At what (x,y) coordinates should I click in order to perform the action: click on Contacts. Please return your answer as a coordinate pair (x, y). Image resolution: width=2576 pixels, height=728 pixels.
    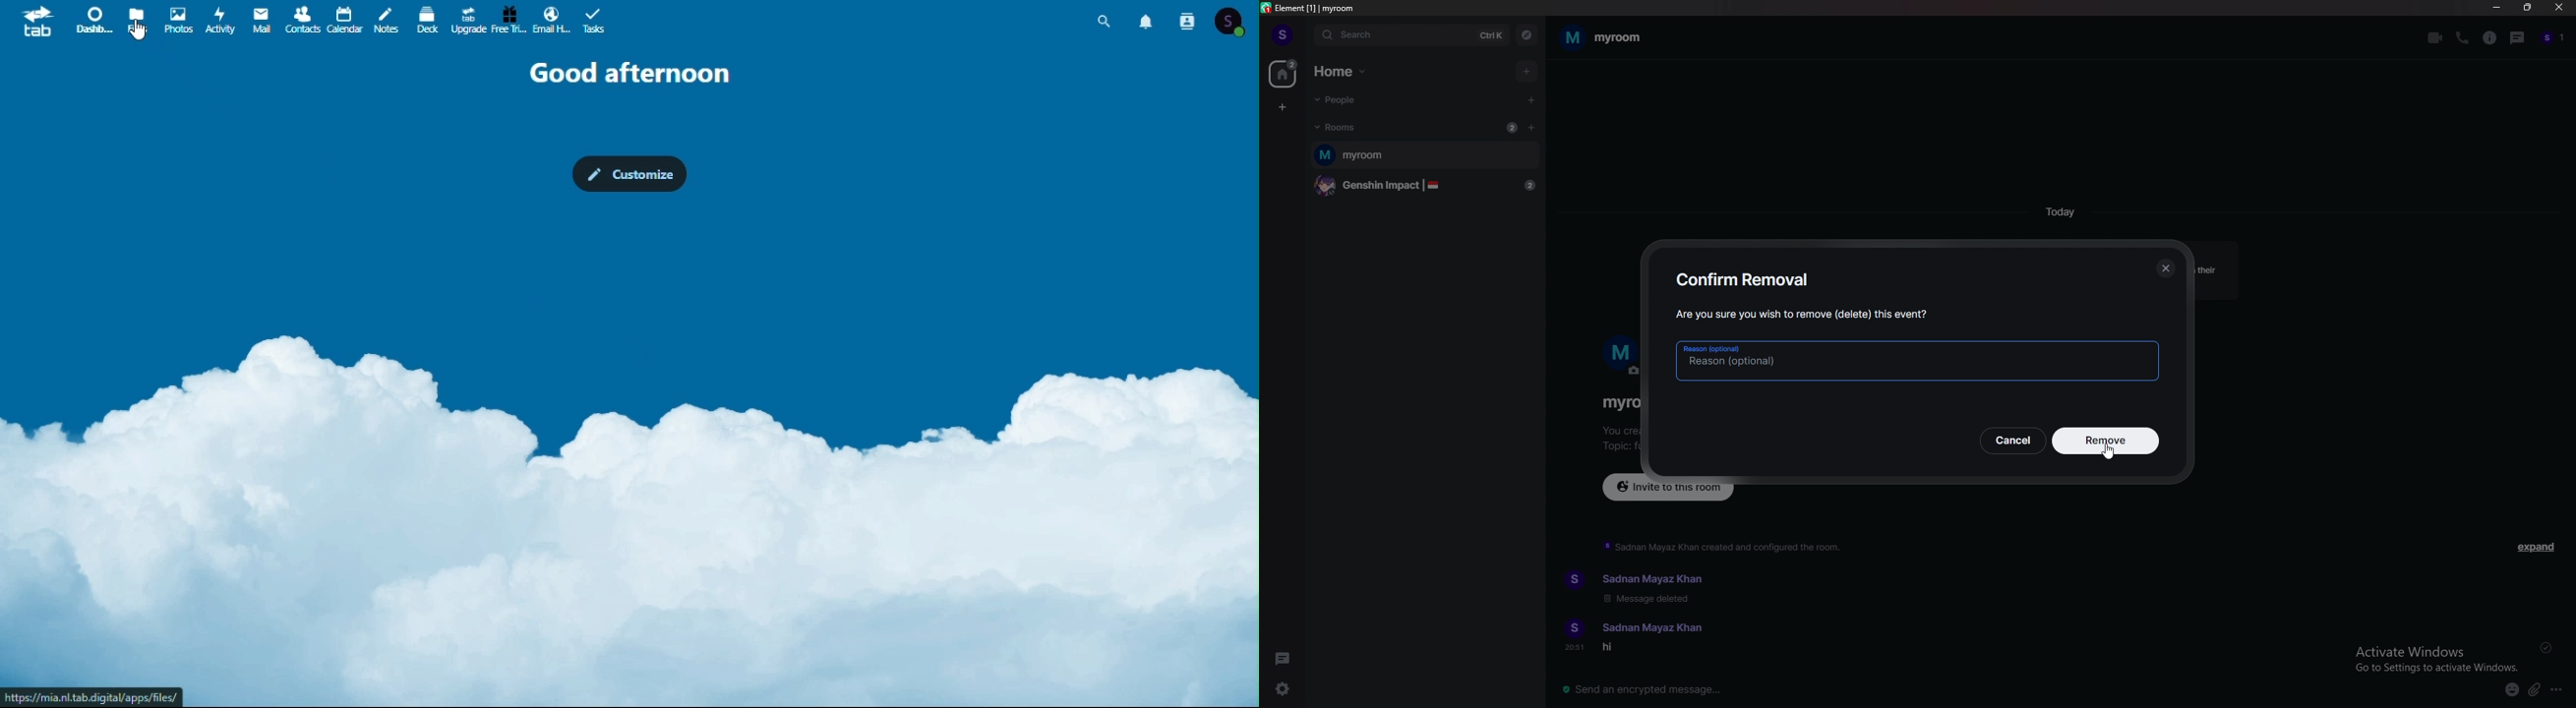
    Looking at the image, I should click on (302, 21).